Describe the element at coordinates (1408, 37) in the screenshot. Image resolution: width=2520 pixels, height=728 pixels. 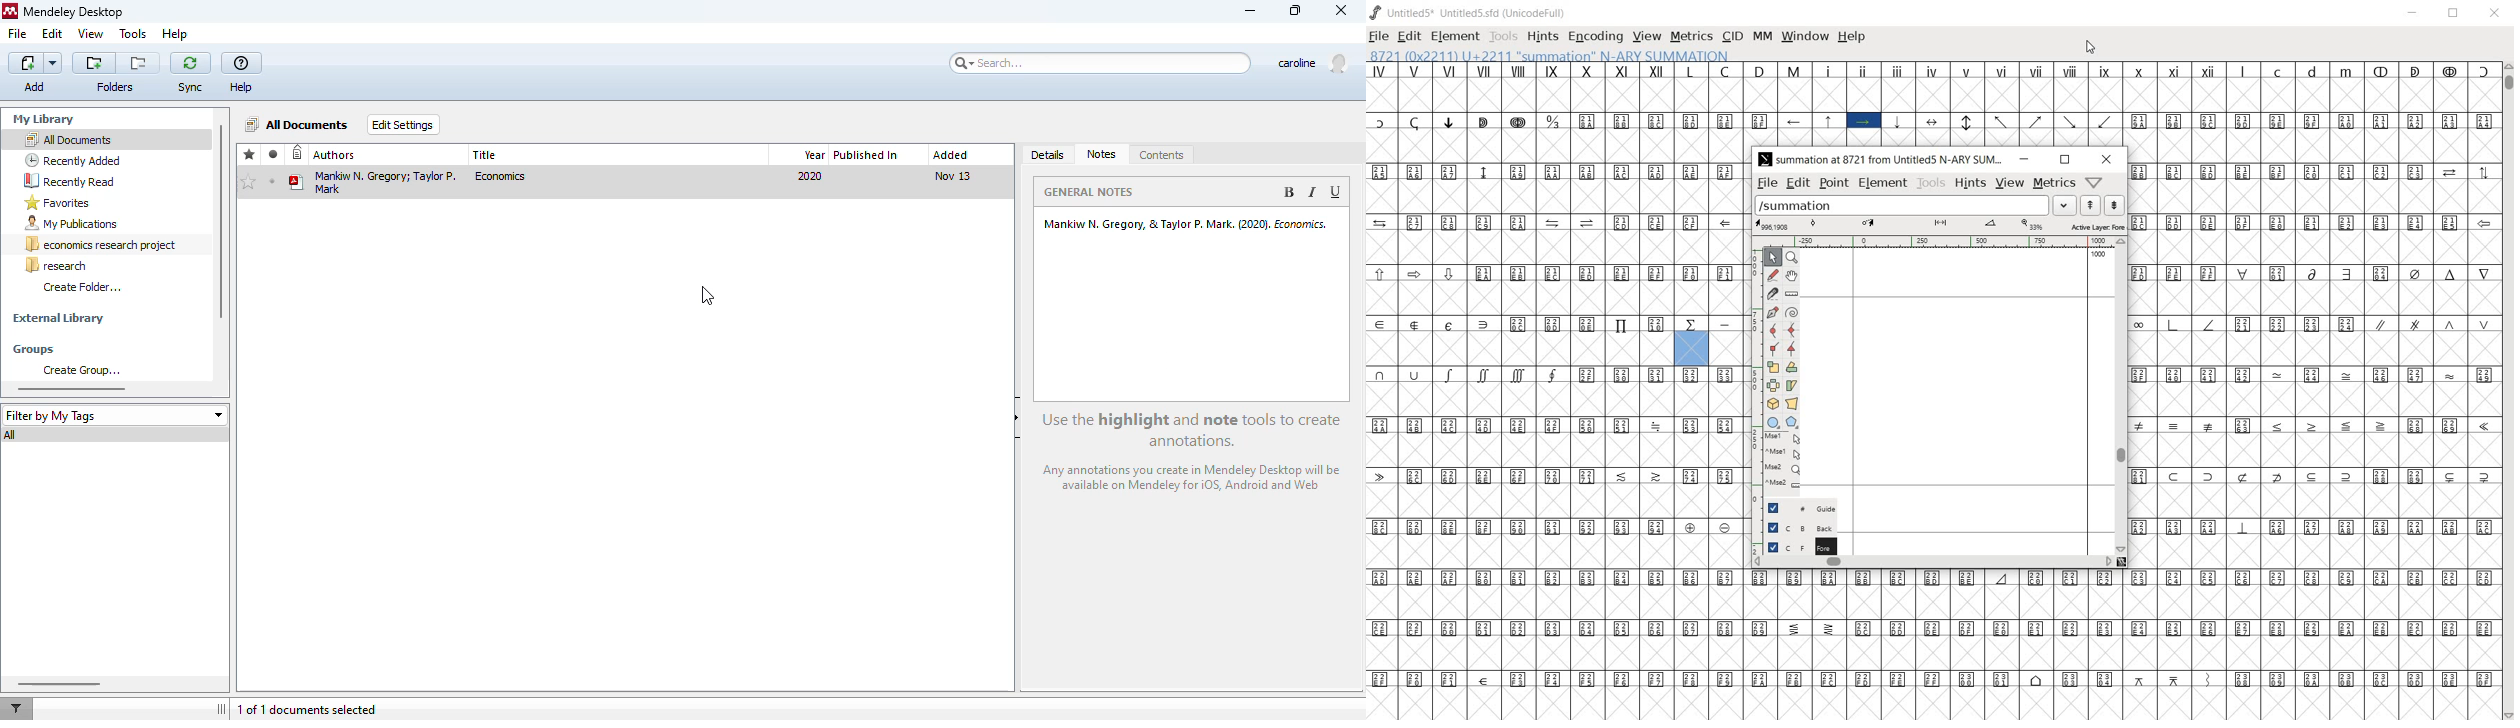
I see `EDIT` at that location.